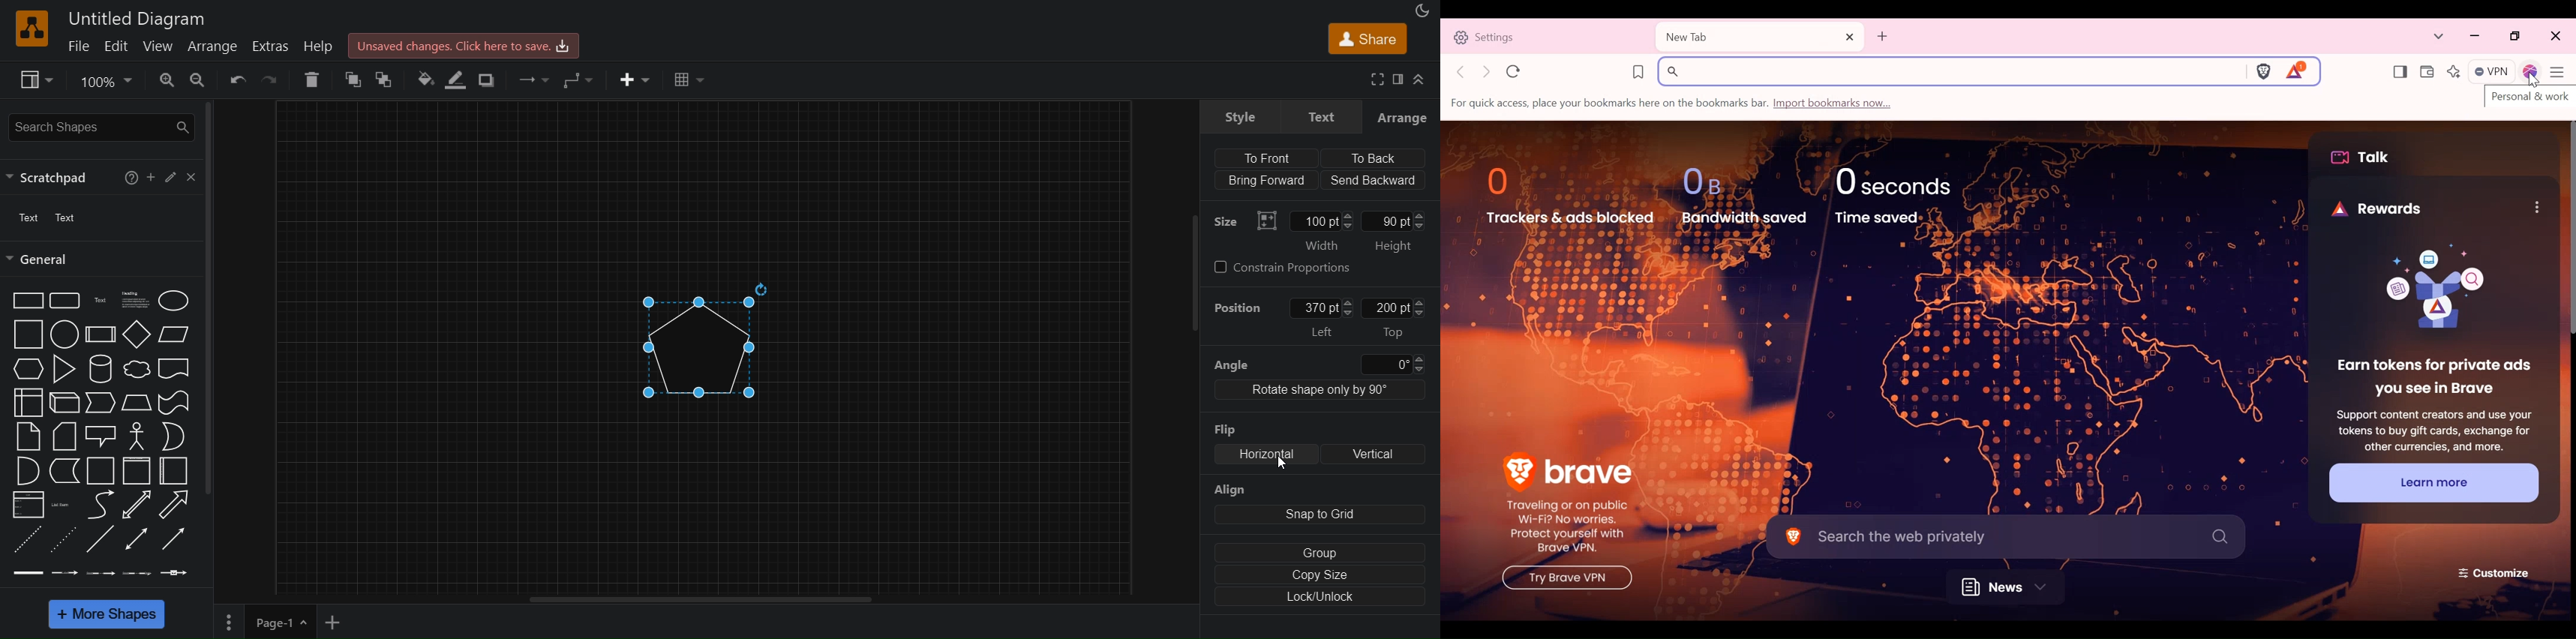 Image resolution: width=2576 pixels, height=644 pixels. I want to click on help, so click(131, 178).